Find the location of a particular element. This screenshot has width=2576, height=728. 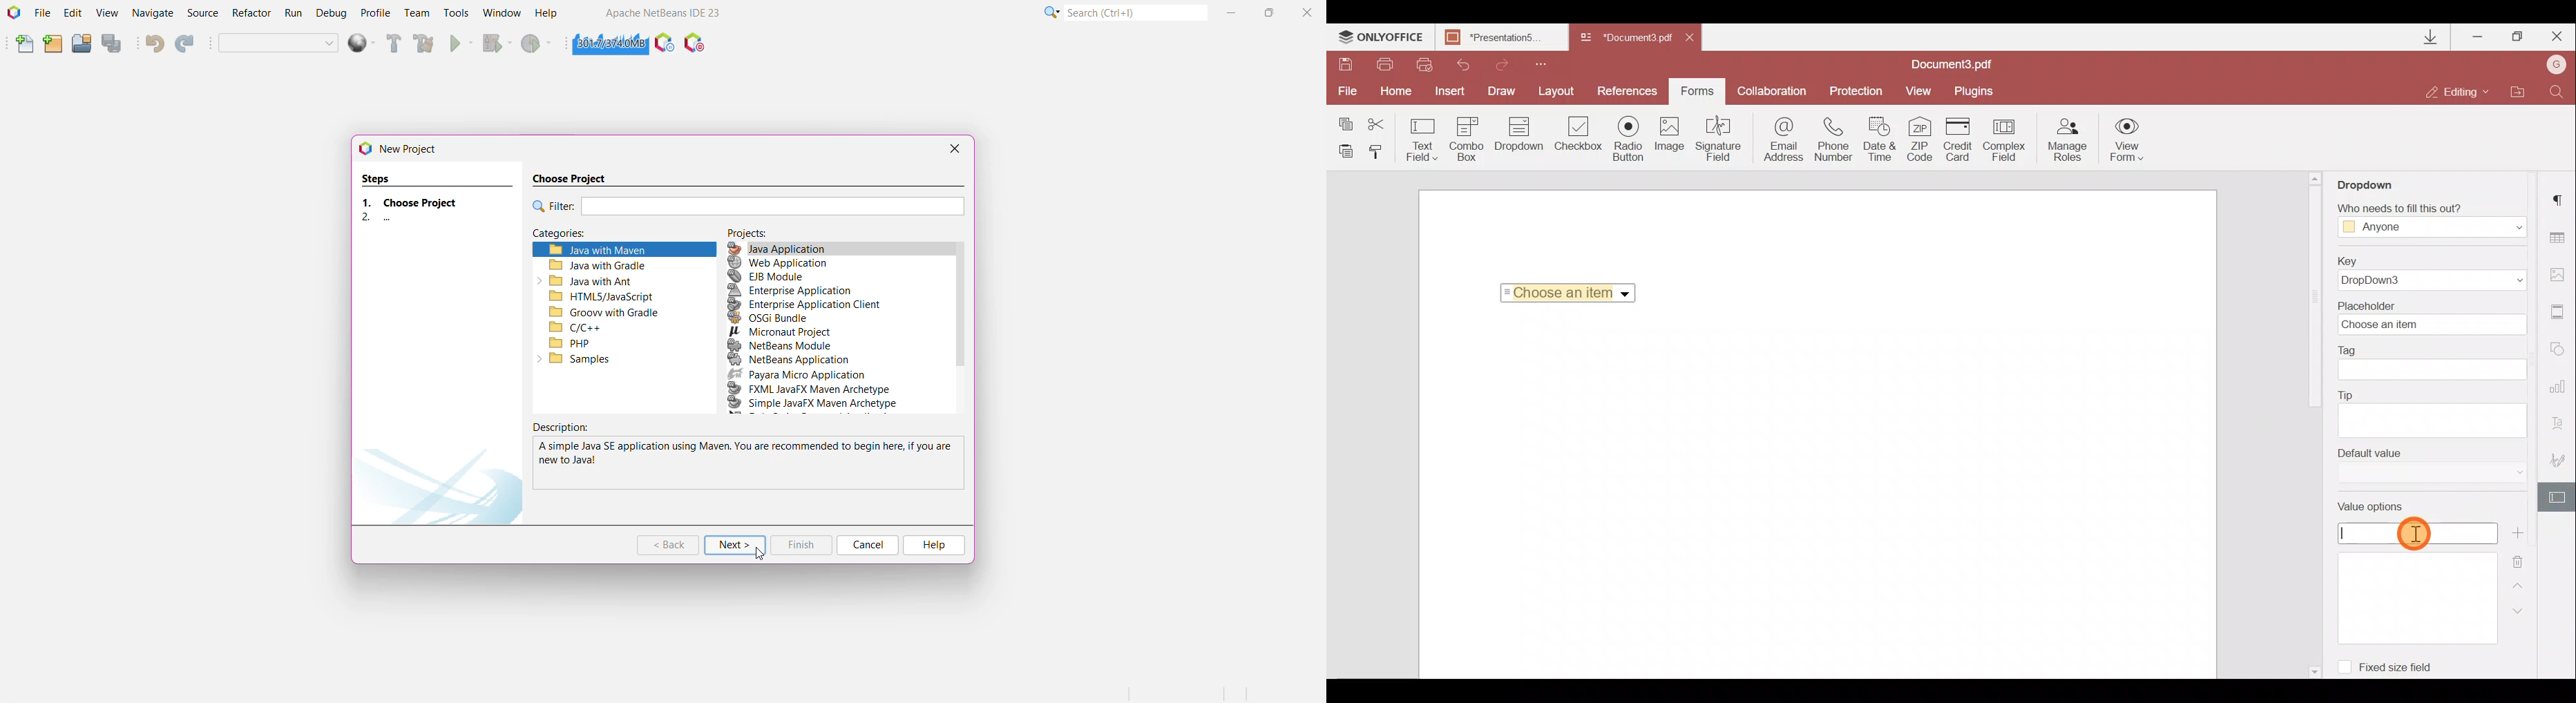

Choose Project is located at coordinates (572, 179).